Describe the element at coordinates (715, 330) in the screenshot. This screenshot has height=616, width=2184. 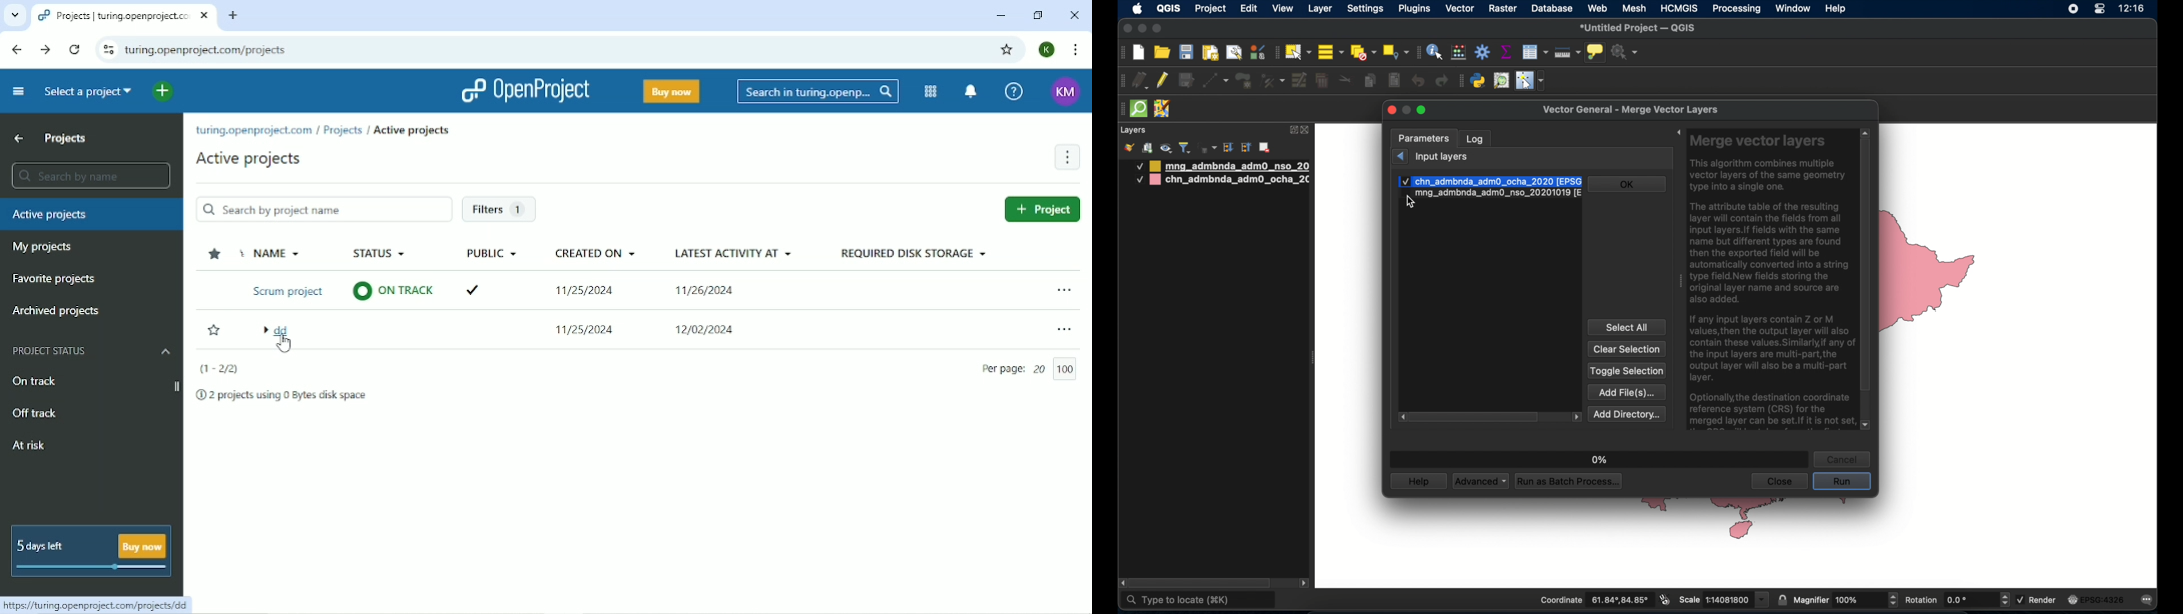
I see `12/02/2024` at that location.